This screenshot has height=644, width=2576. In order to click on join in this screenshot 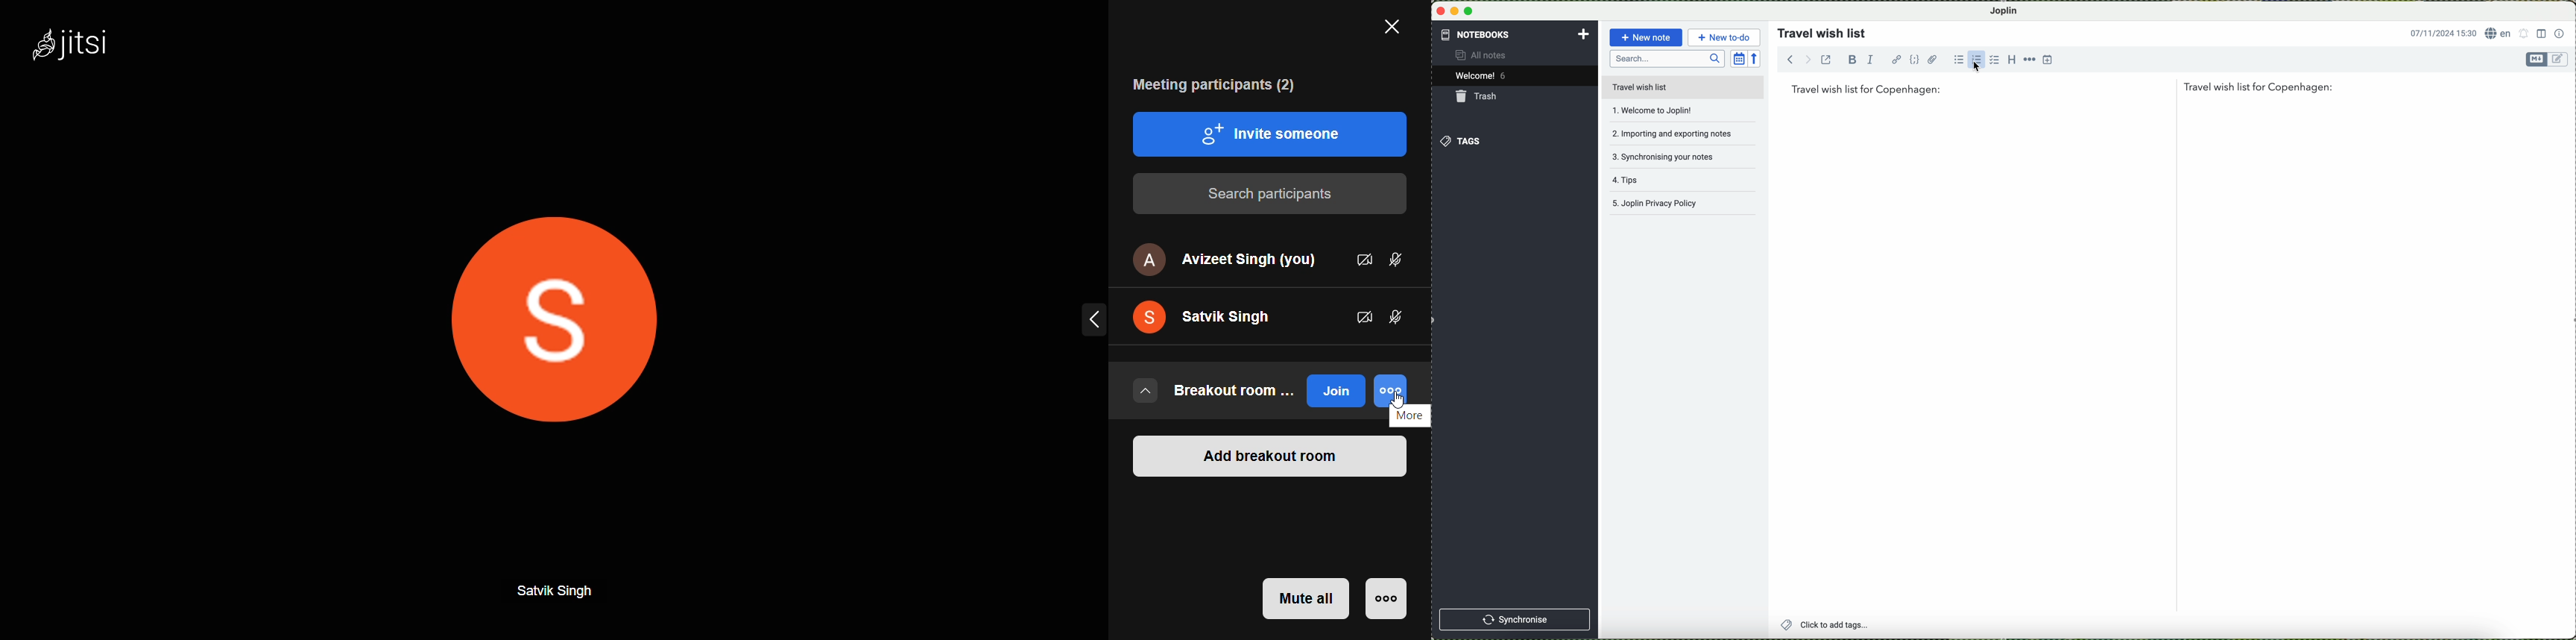, I will do `click(1335, 392)`.